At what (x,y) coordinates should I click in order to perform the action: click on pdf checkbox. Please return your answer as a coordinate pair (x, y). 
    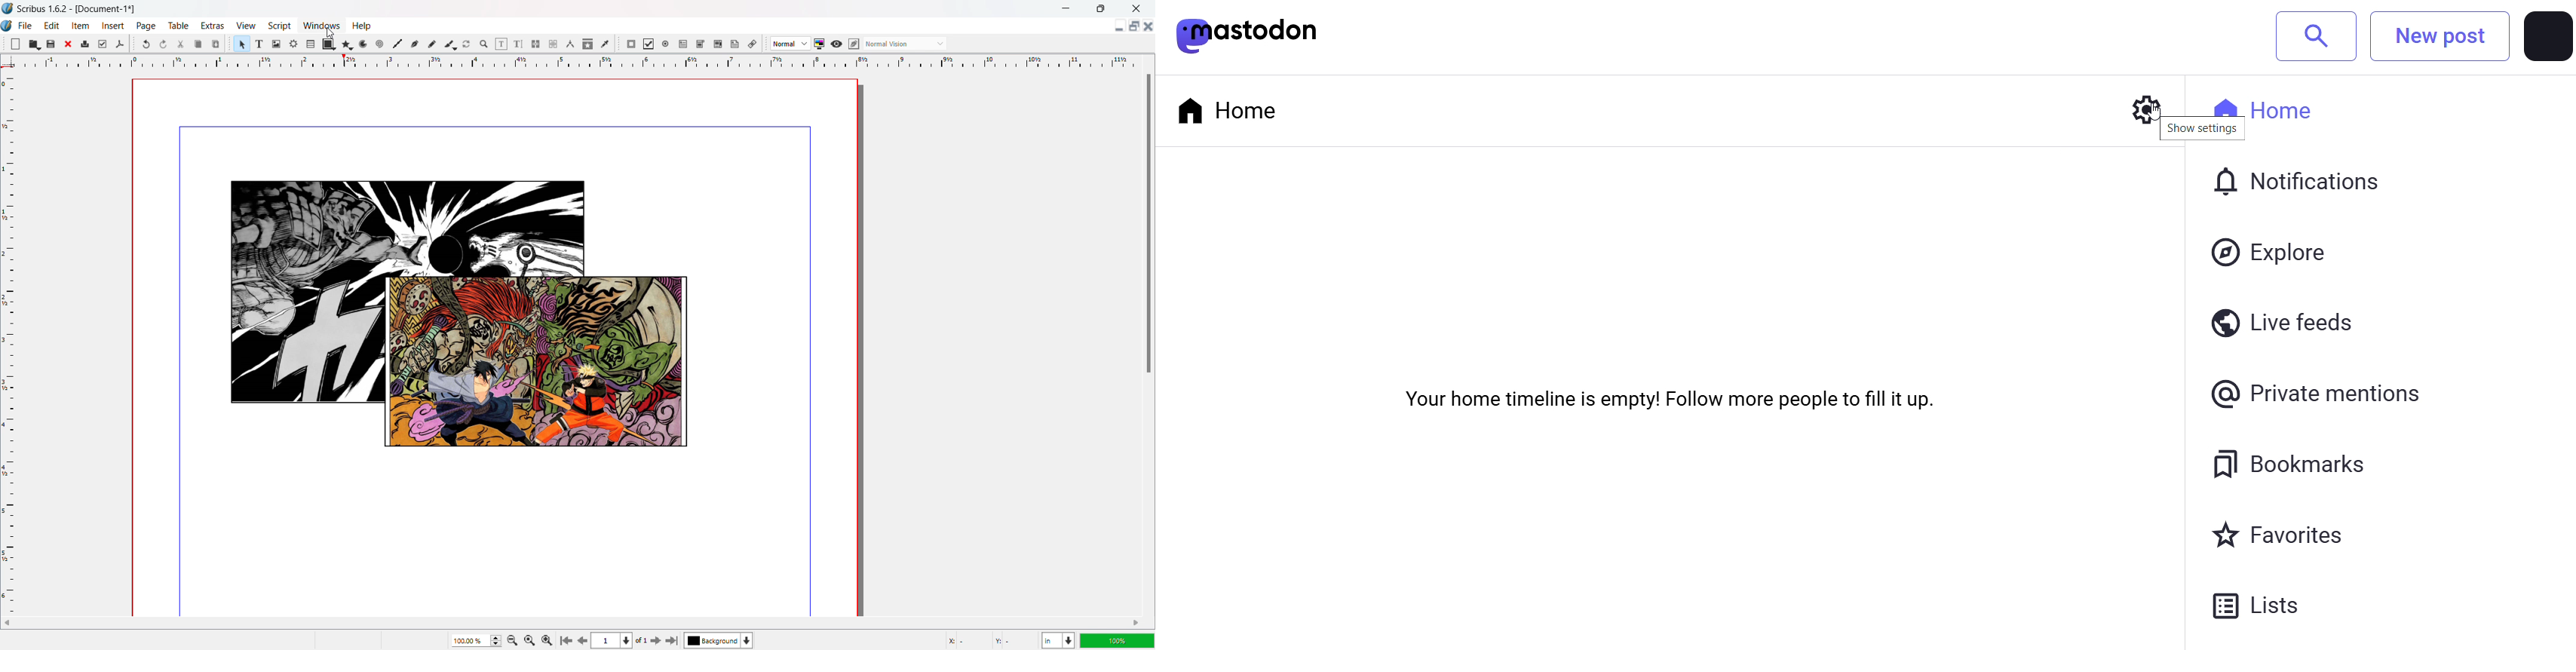
    Looking at the image, I should click on (649, 44).